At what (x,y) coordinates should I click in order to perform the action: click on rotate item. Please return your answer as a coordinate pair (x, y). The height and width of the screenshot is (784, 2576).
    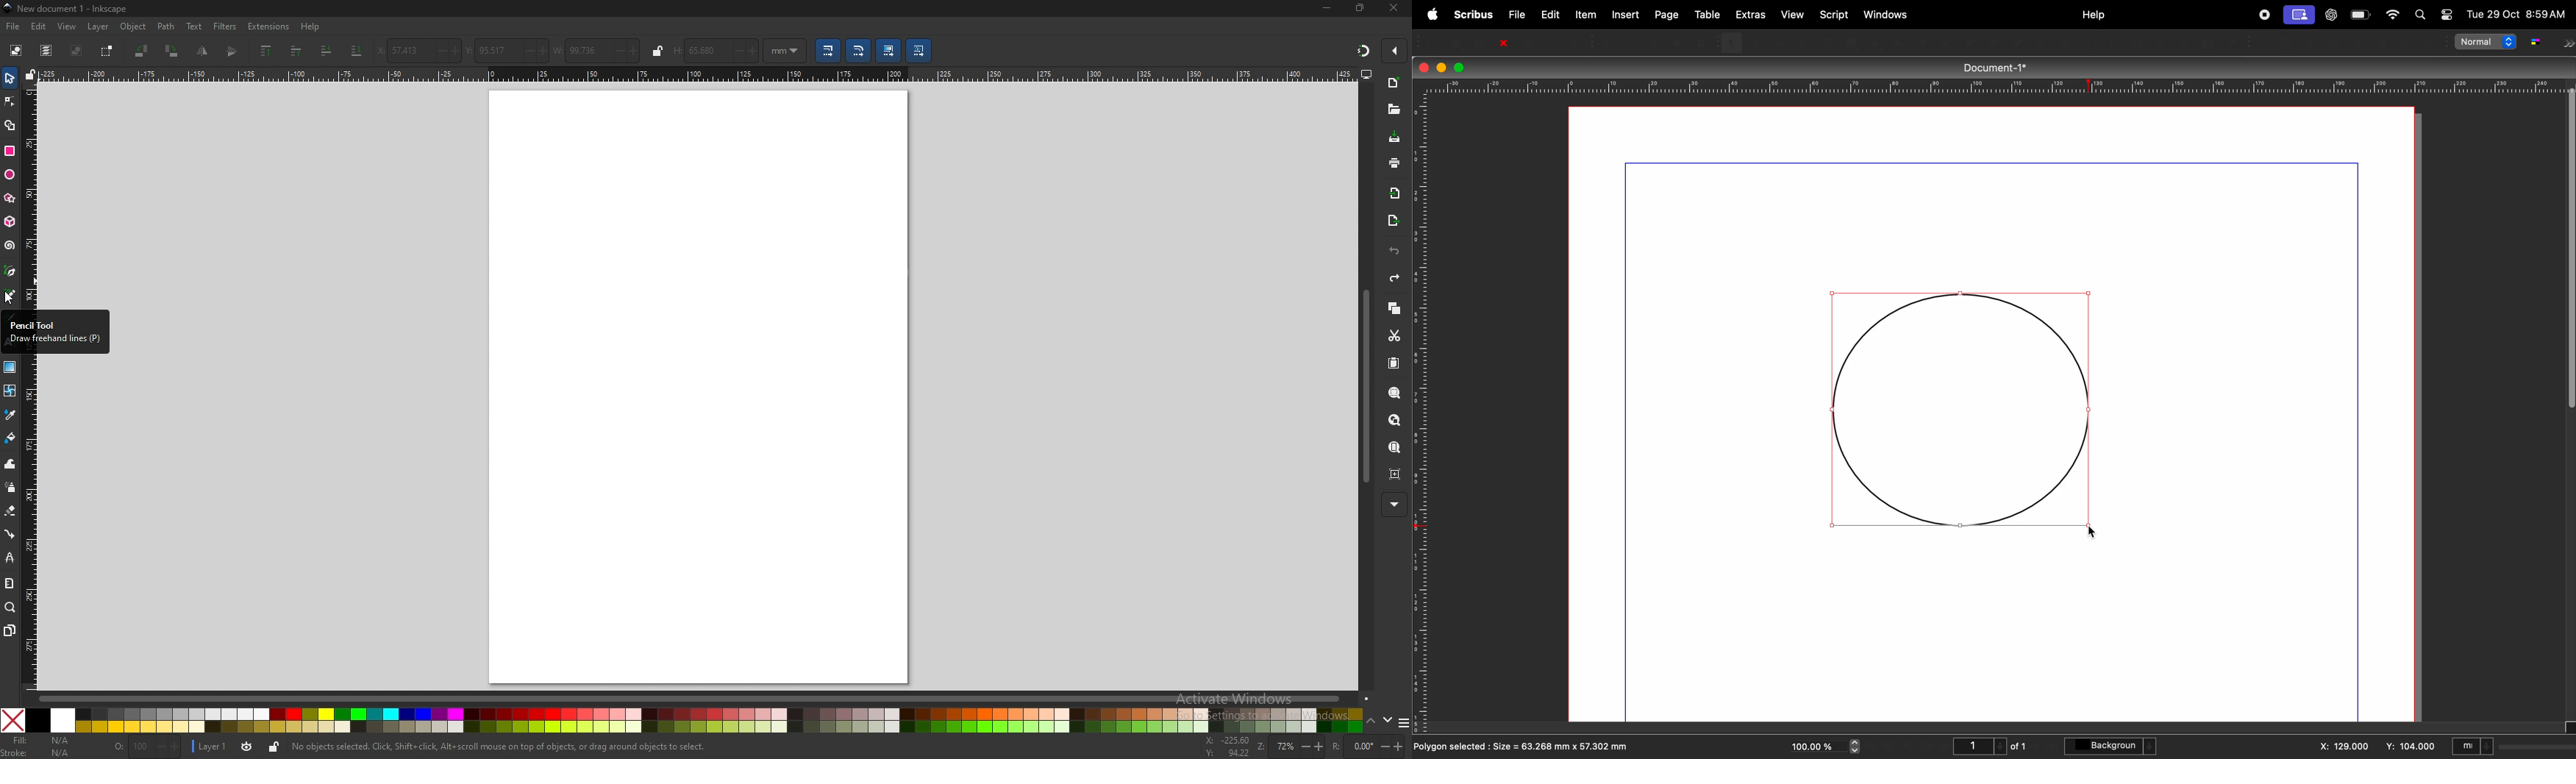
    Looking at the image, I should click on (2042, 43).